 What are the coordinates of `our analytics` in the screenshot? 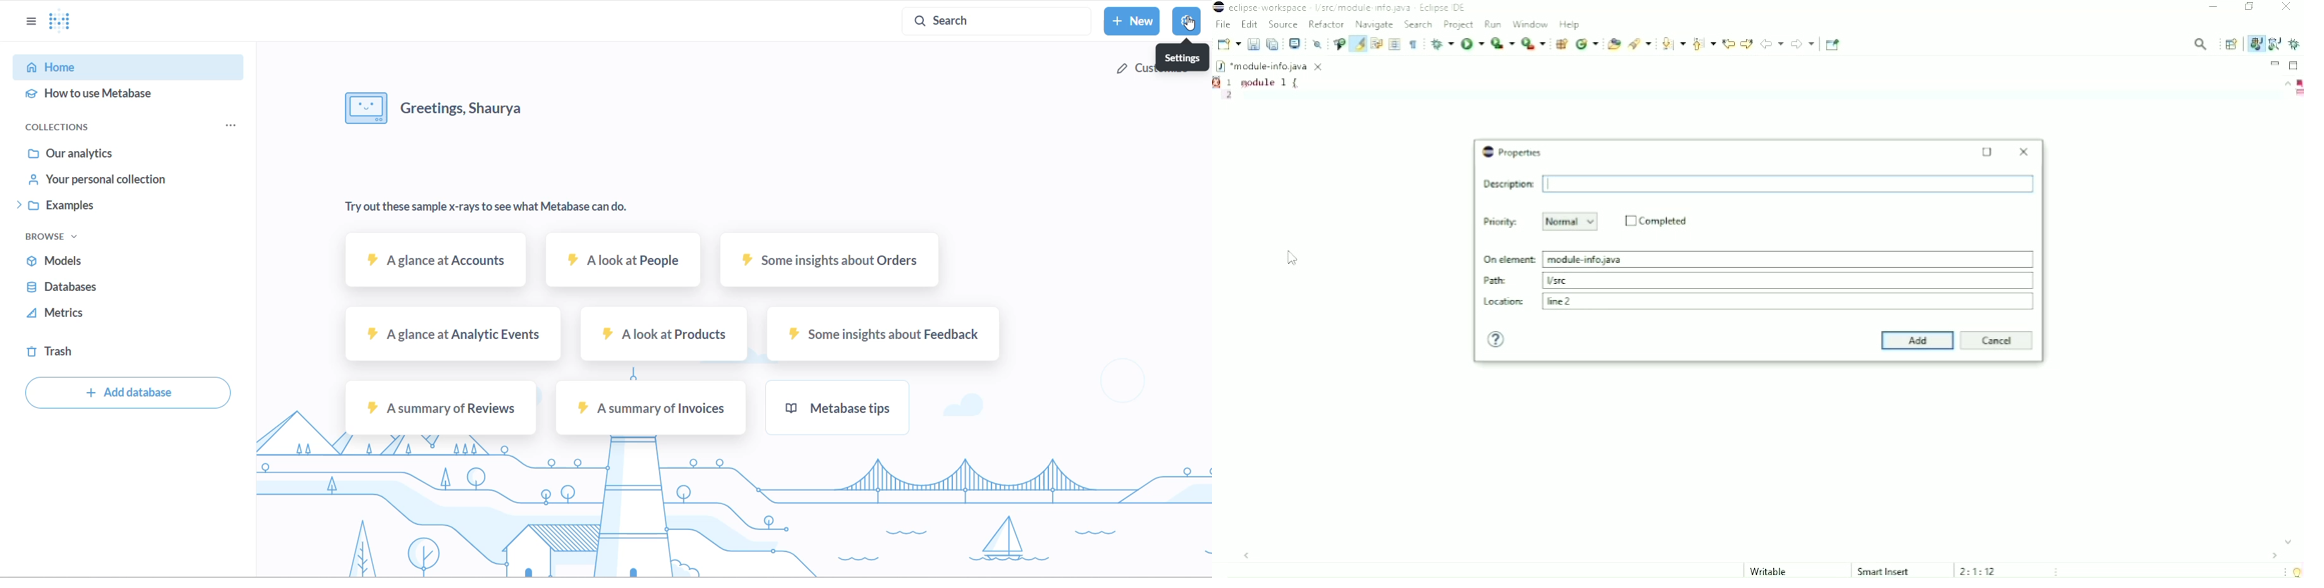 It's located at (113, 153).